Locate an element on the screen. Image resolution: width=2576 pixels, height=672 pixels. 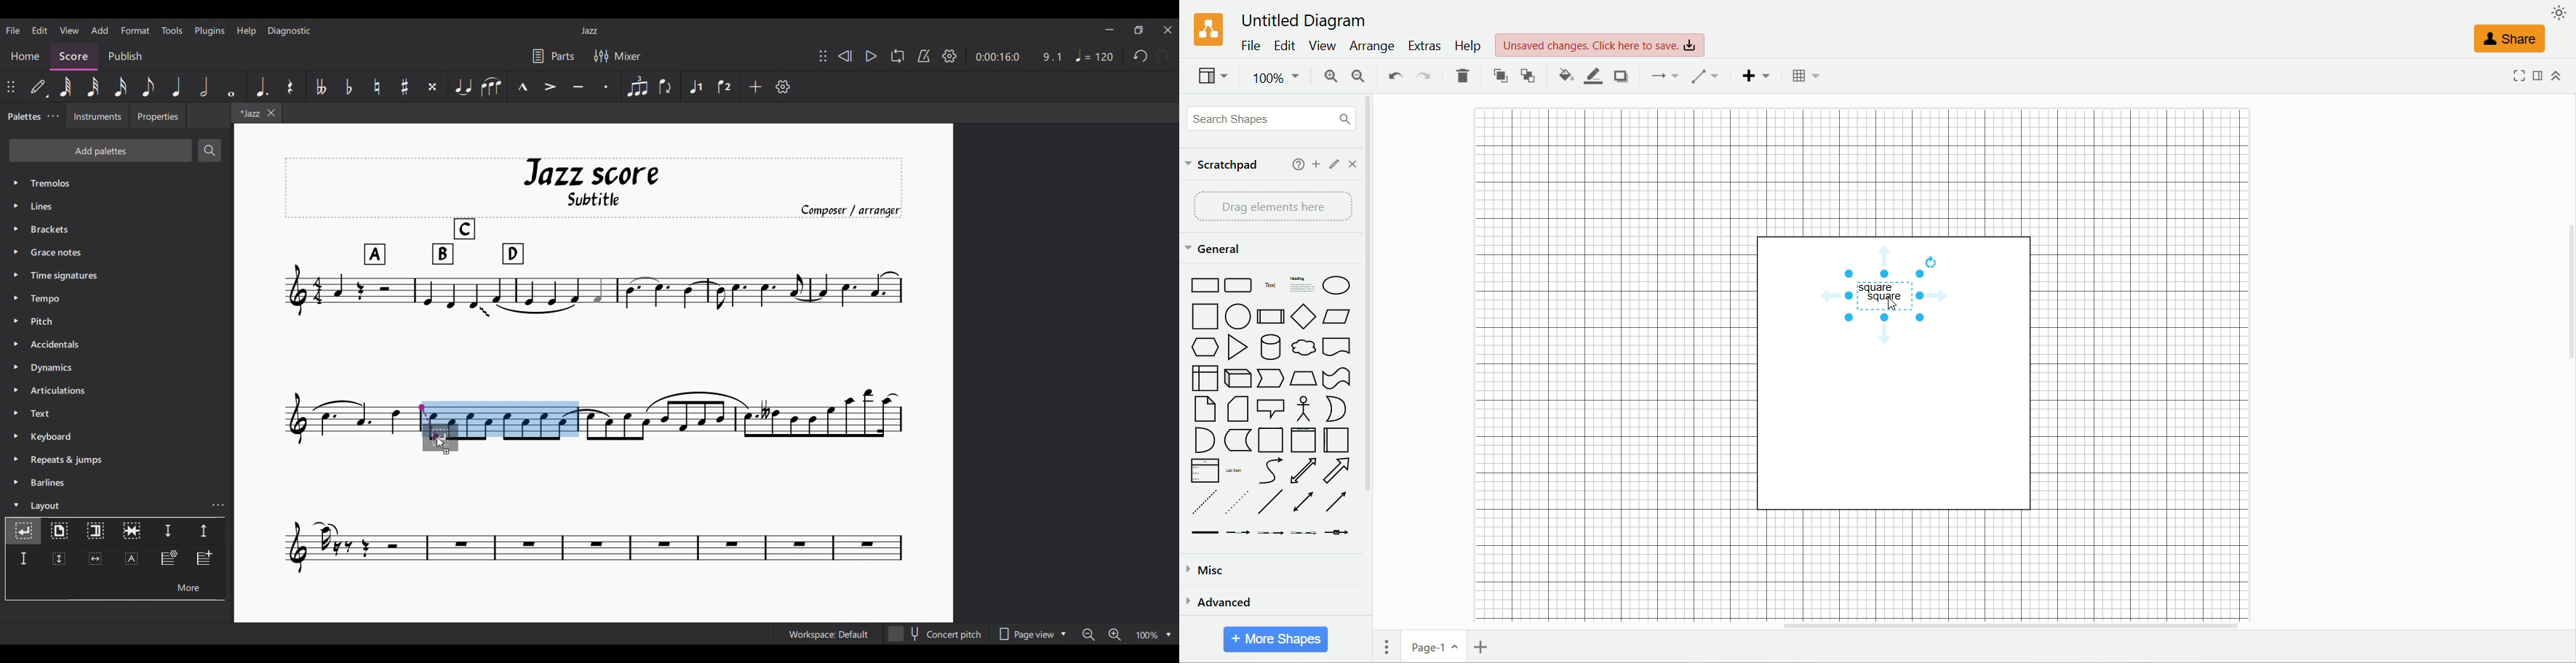
Metronome  is located at coordinates (924, 56).